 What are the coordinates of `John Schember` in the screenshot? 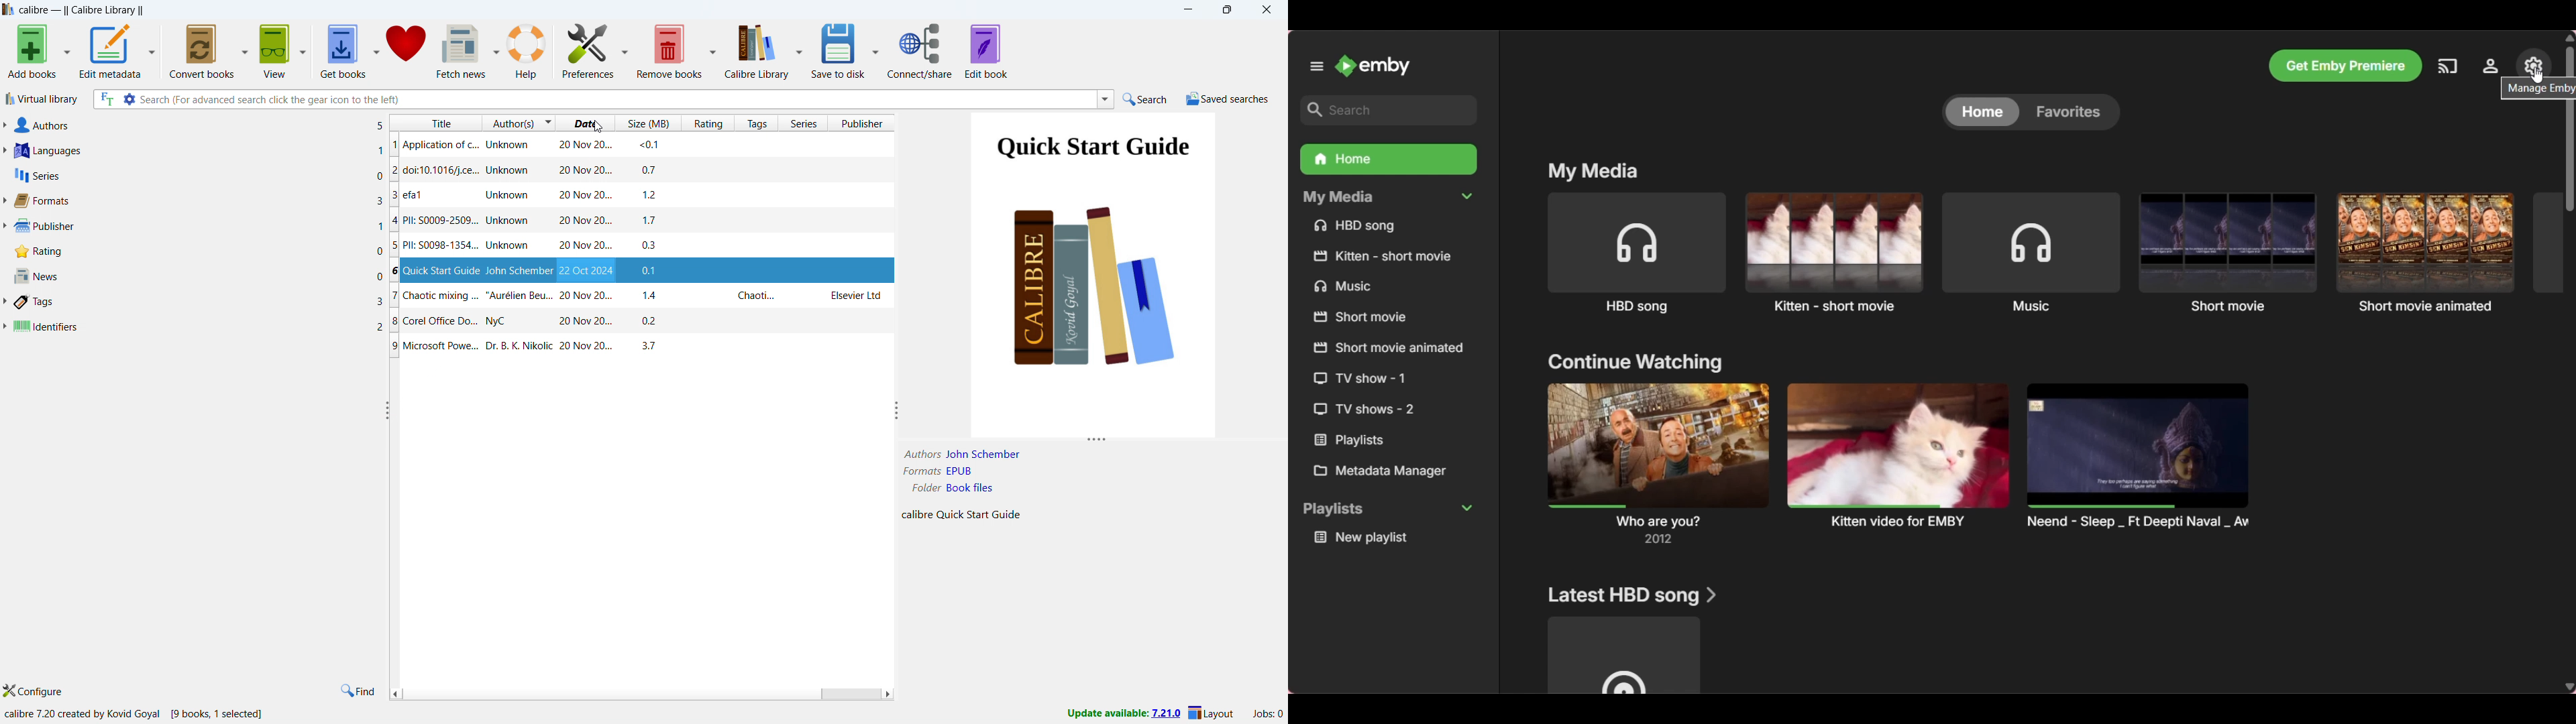 It's located at (519, 271).